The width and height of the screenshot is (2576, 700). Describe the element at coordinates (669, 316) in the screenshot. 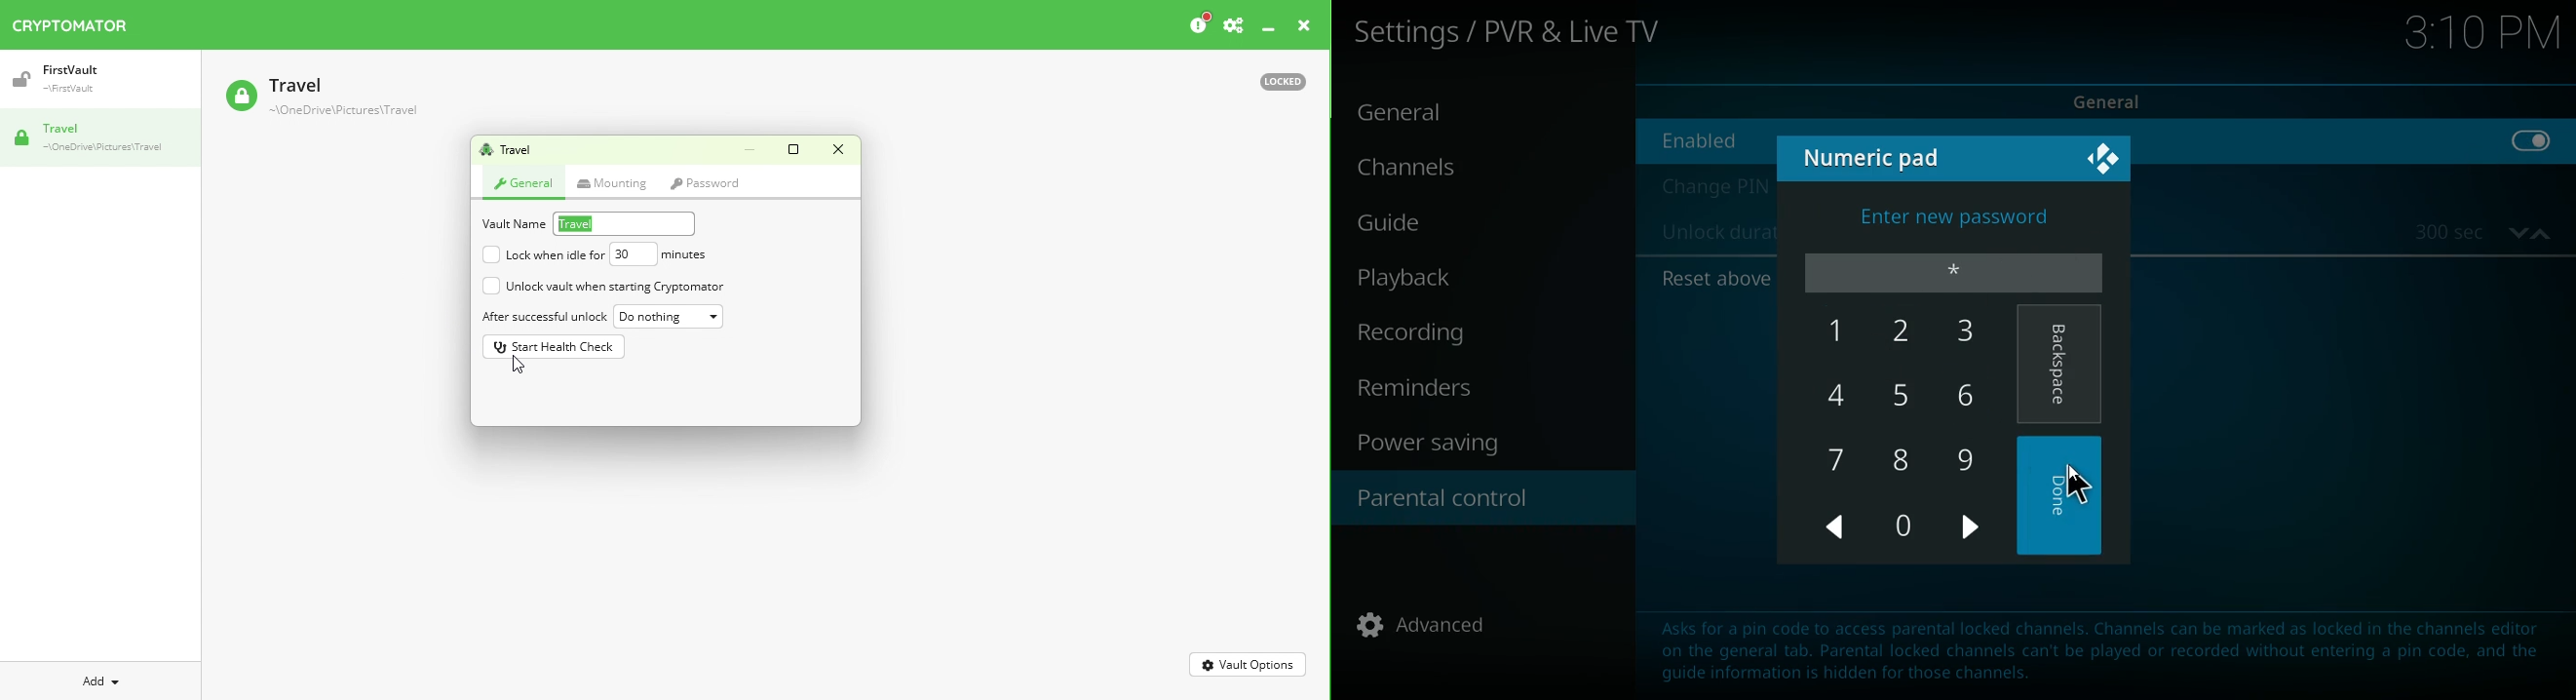

I see `Do nothing` at that location.